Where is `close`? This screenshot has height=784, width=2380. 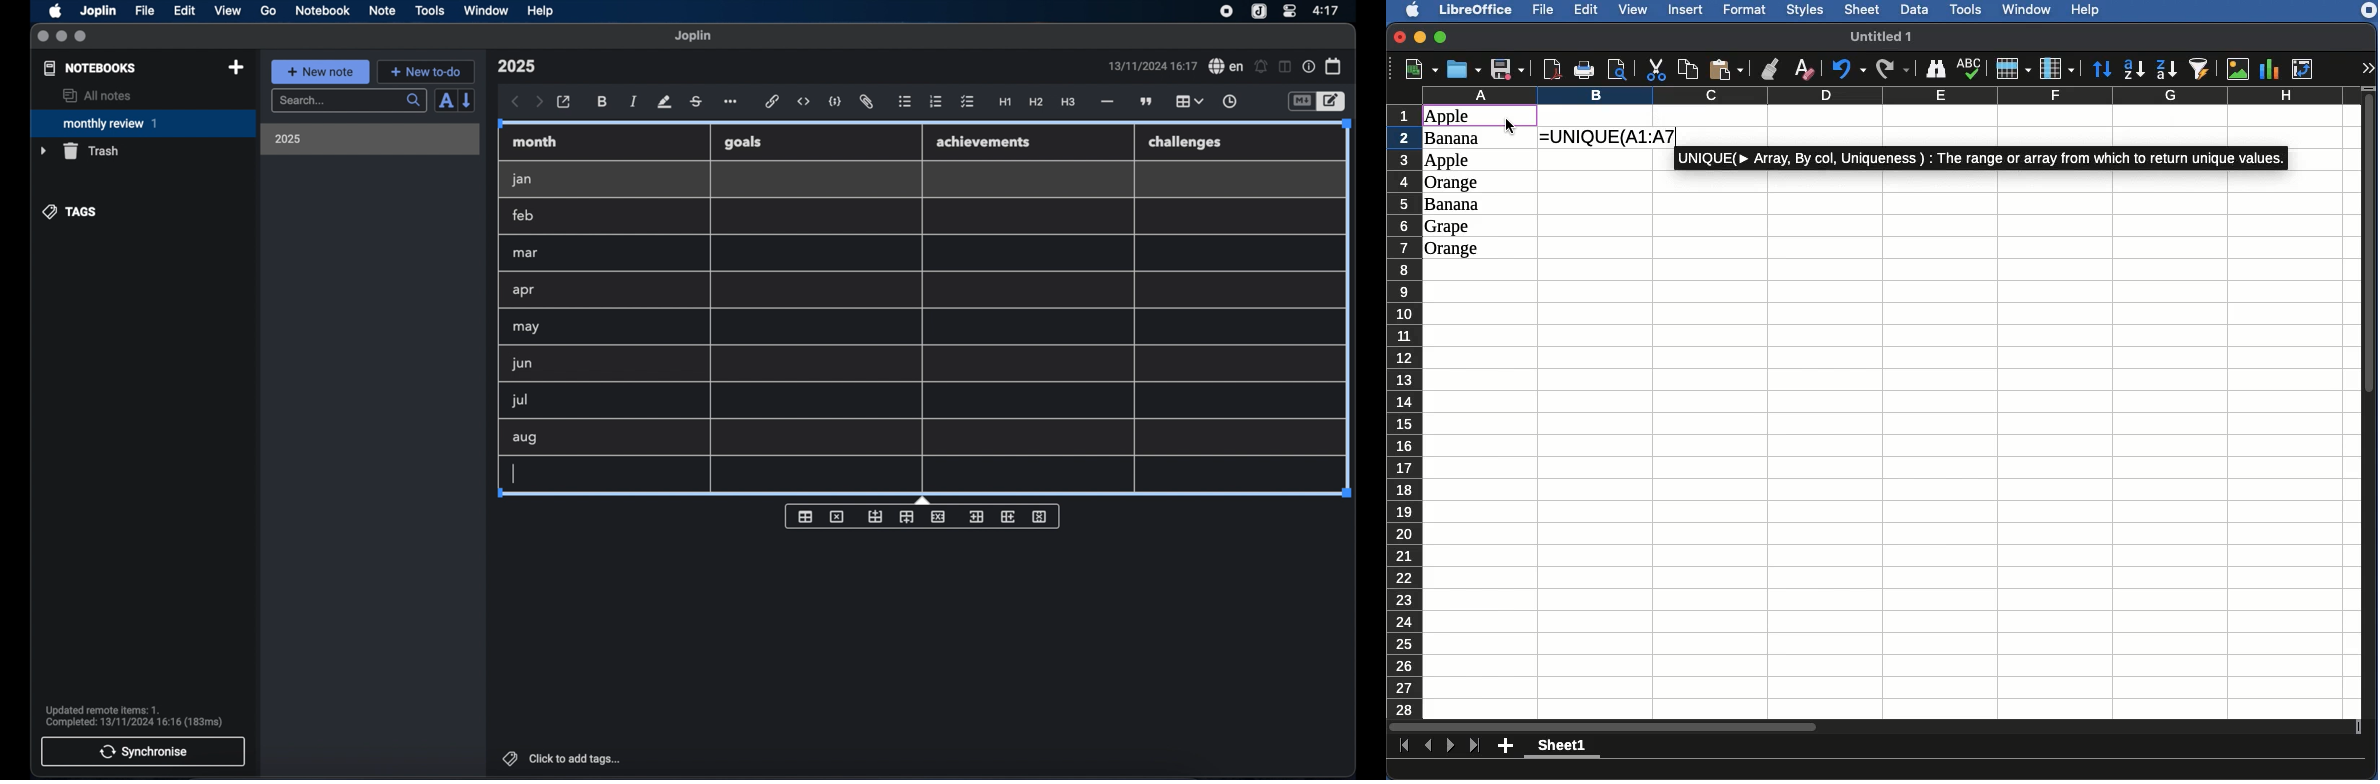 close is located at coordinates (43, 37).